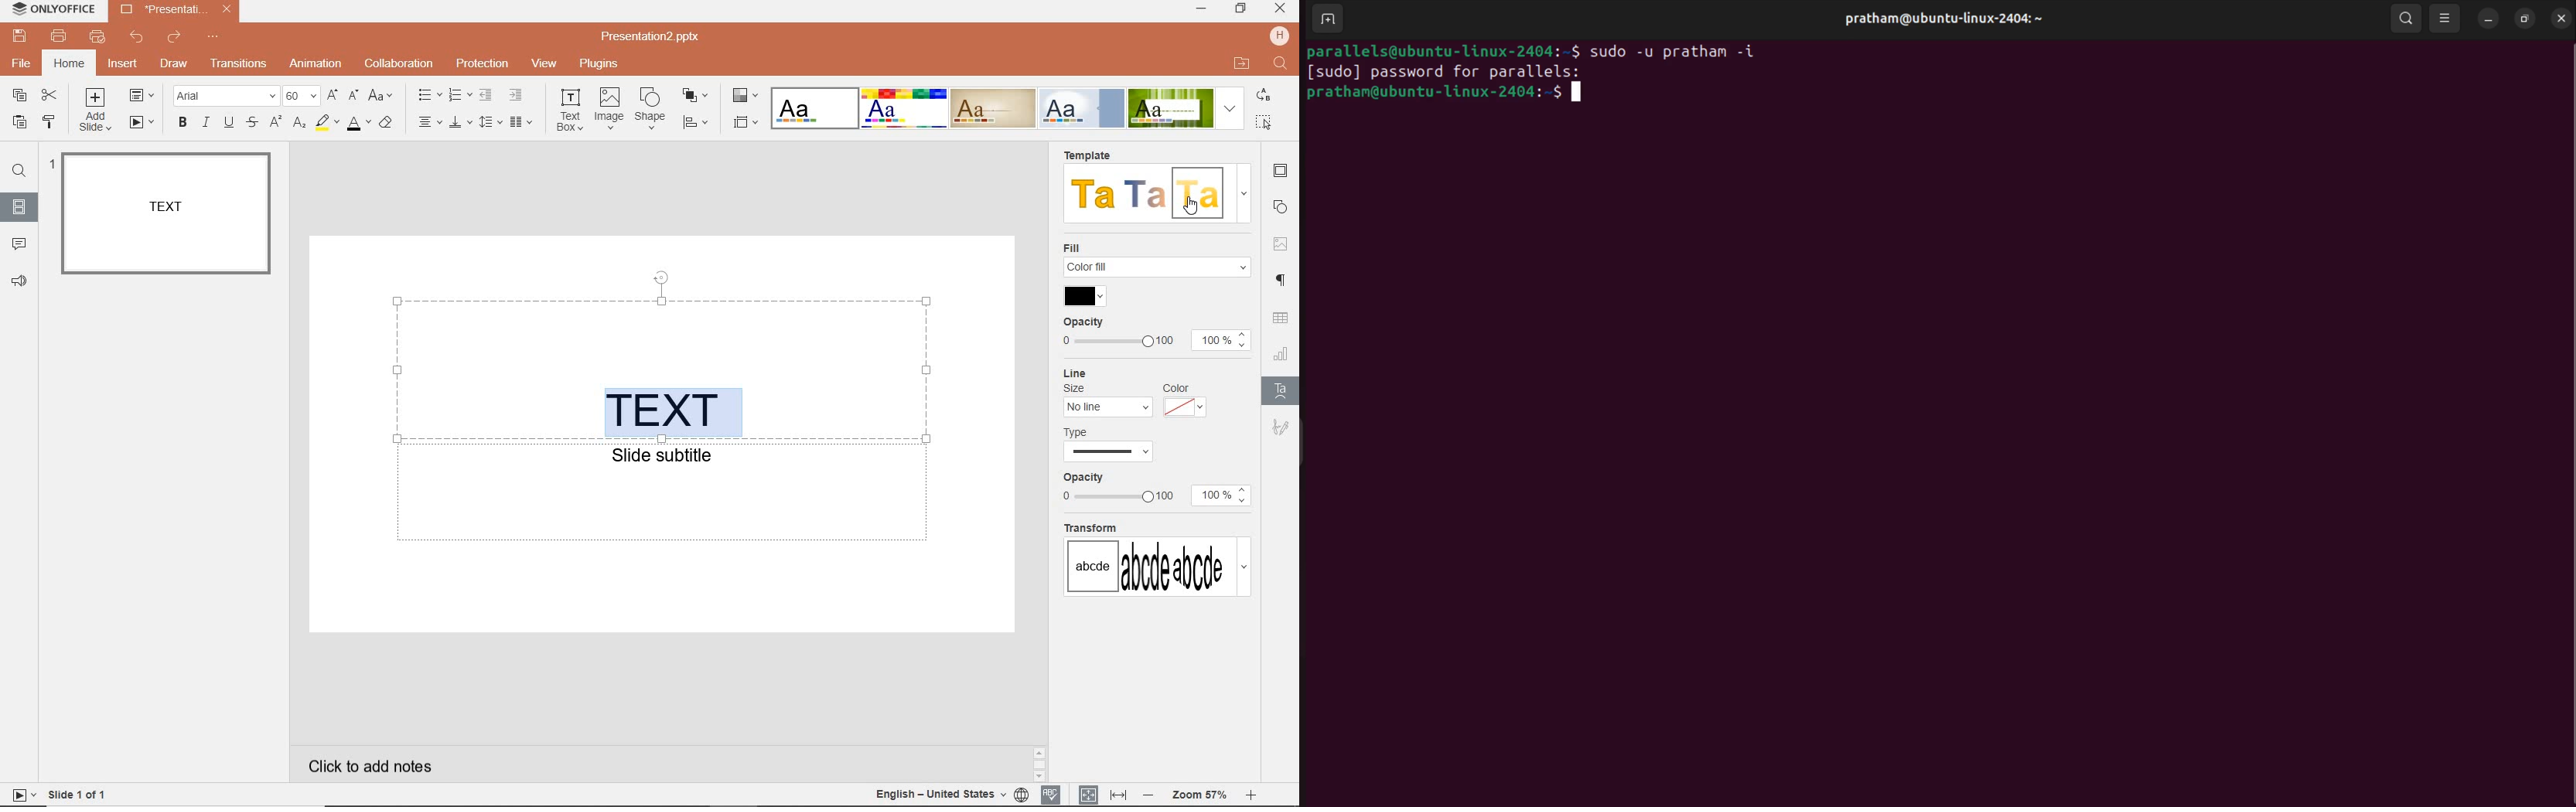 Image resolution: width=2576 pixels, height=812 pixels. What do you see at coordinates (746, 122) in the screenshot?
I see `SELECT SLIDE SIZE` at bounding box center [746, 122].